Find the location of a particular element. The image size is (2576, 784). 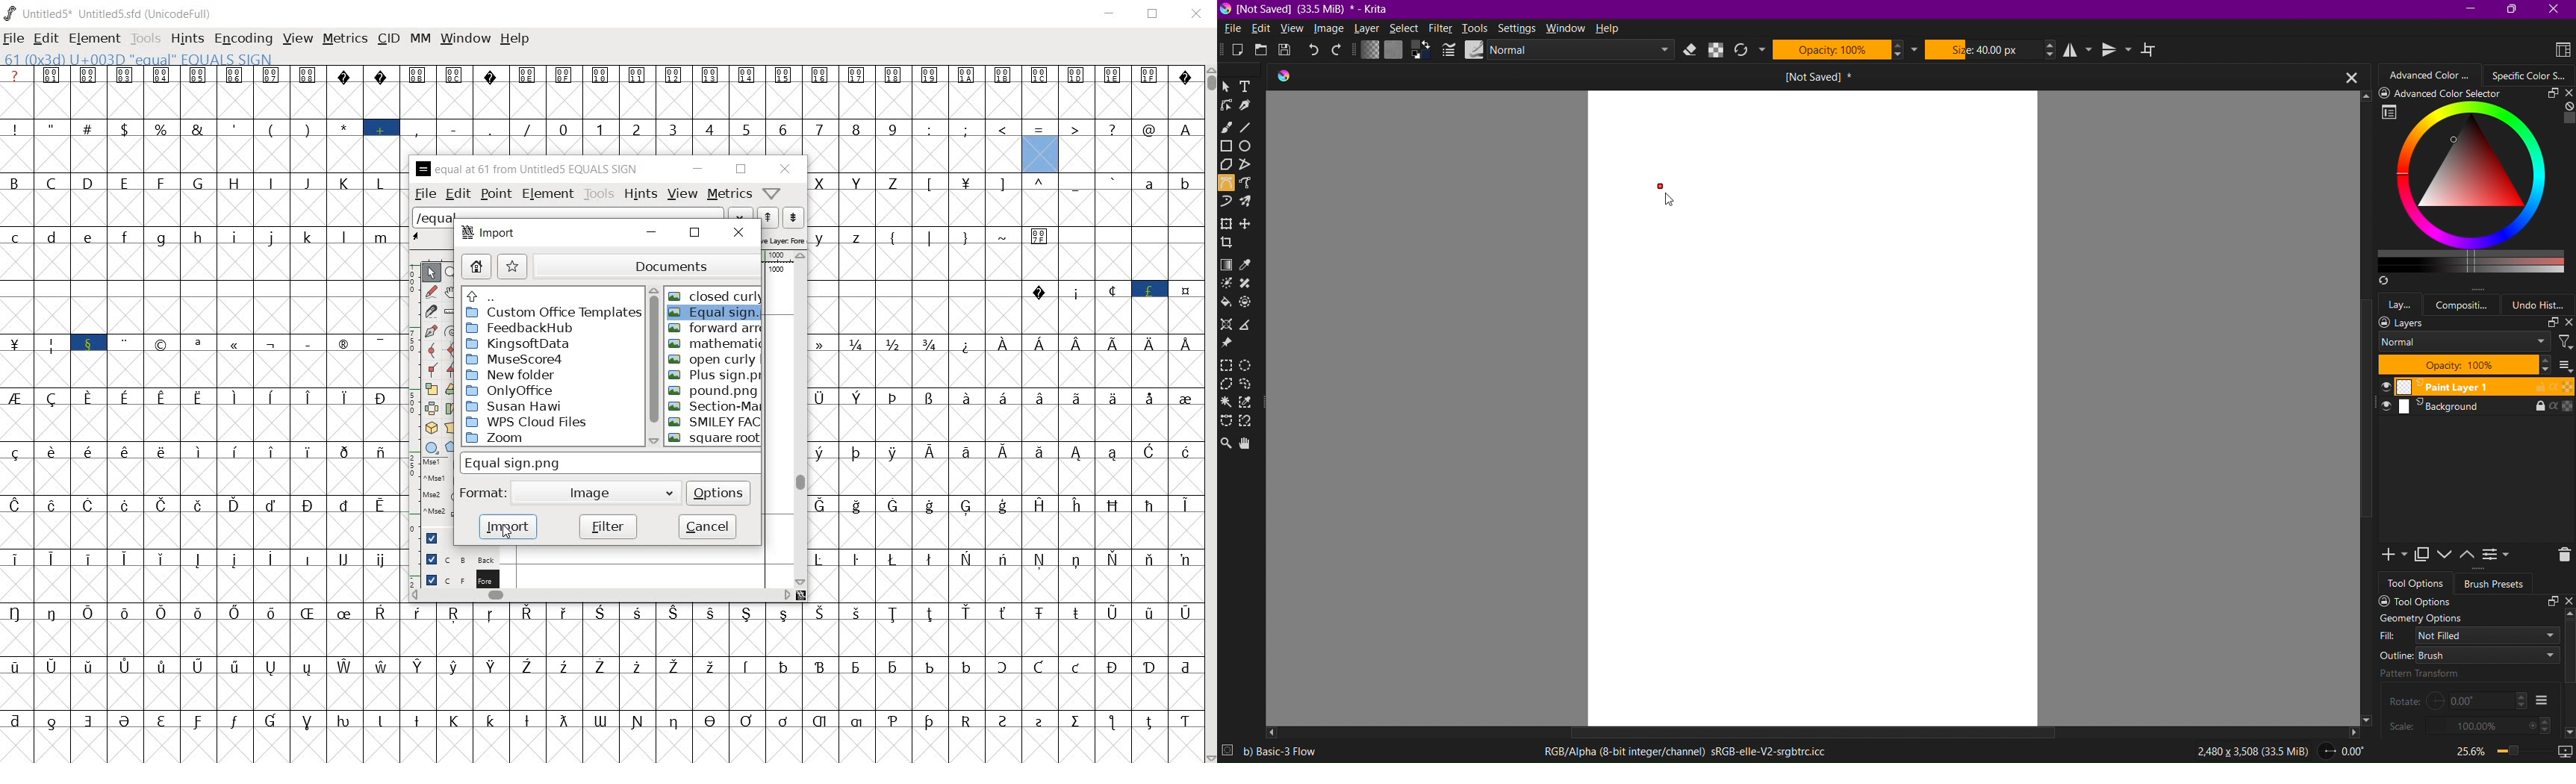

Help is located at coordinates (1612, 30).